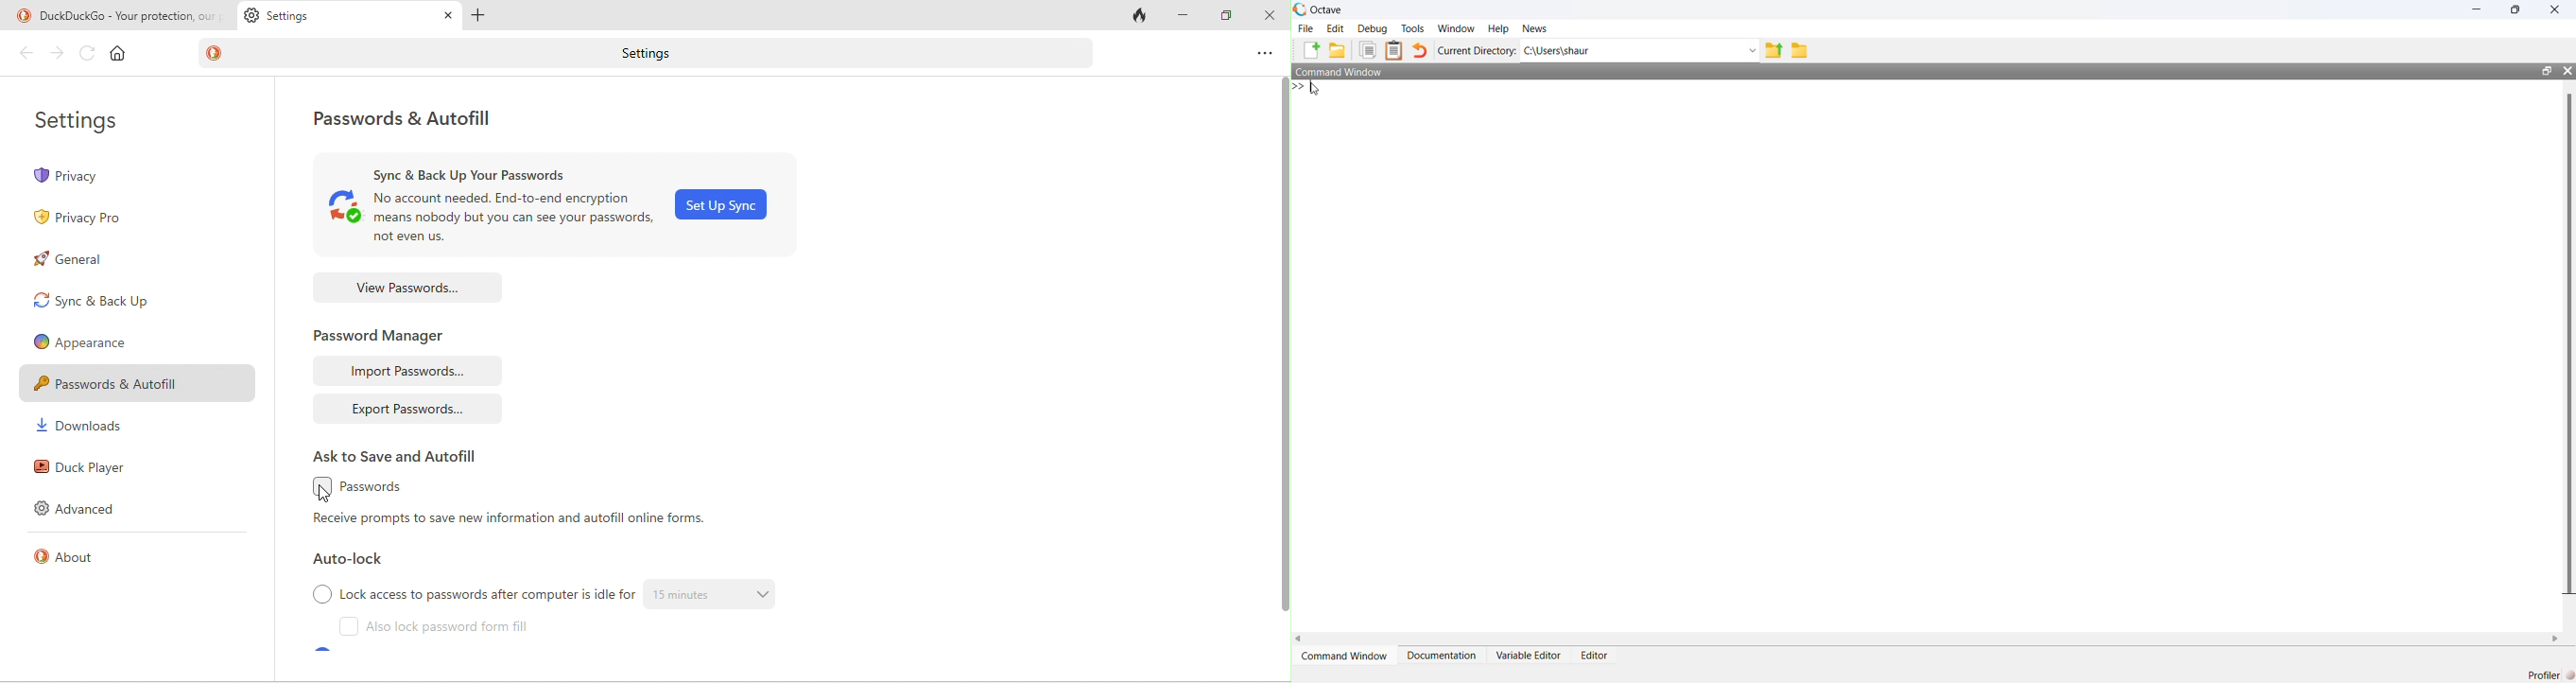 This screenshot has height=700, width=2576. I want to click on refresh, so click(88, 53).